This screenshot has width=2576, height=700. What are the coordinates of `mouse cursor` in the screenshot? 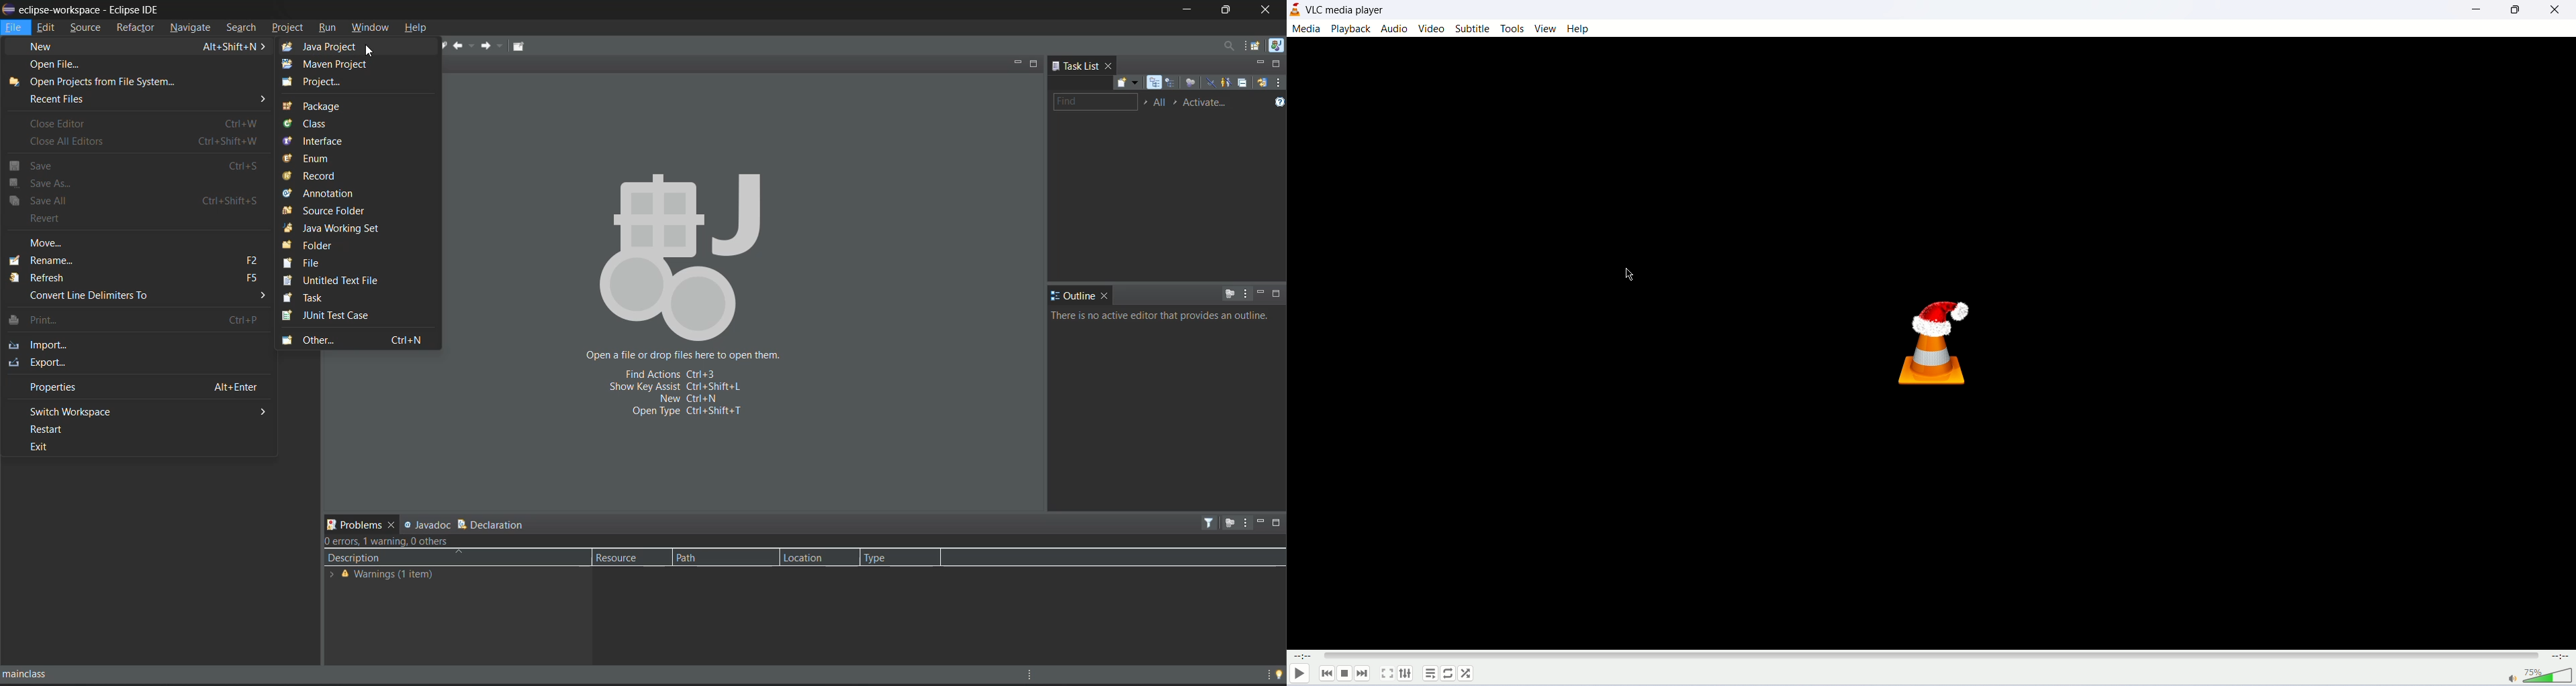 It's located at (1630, 276).